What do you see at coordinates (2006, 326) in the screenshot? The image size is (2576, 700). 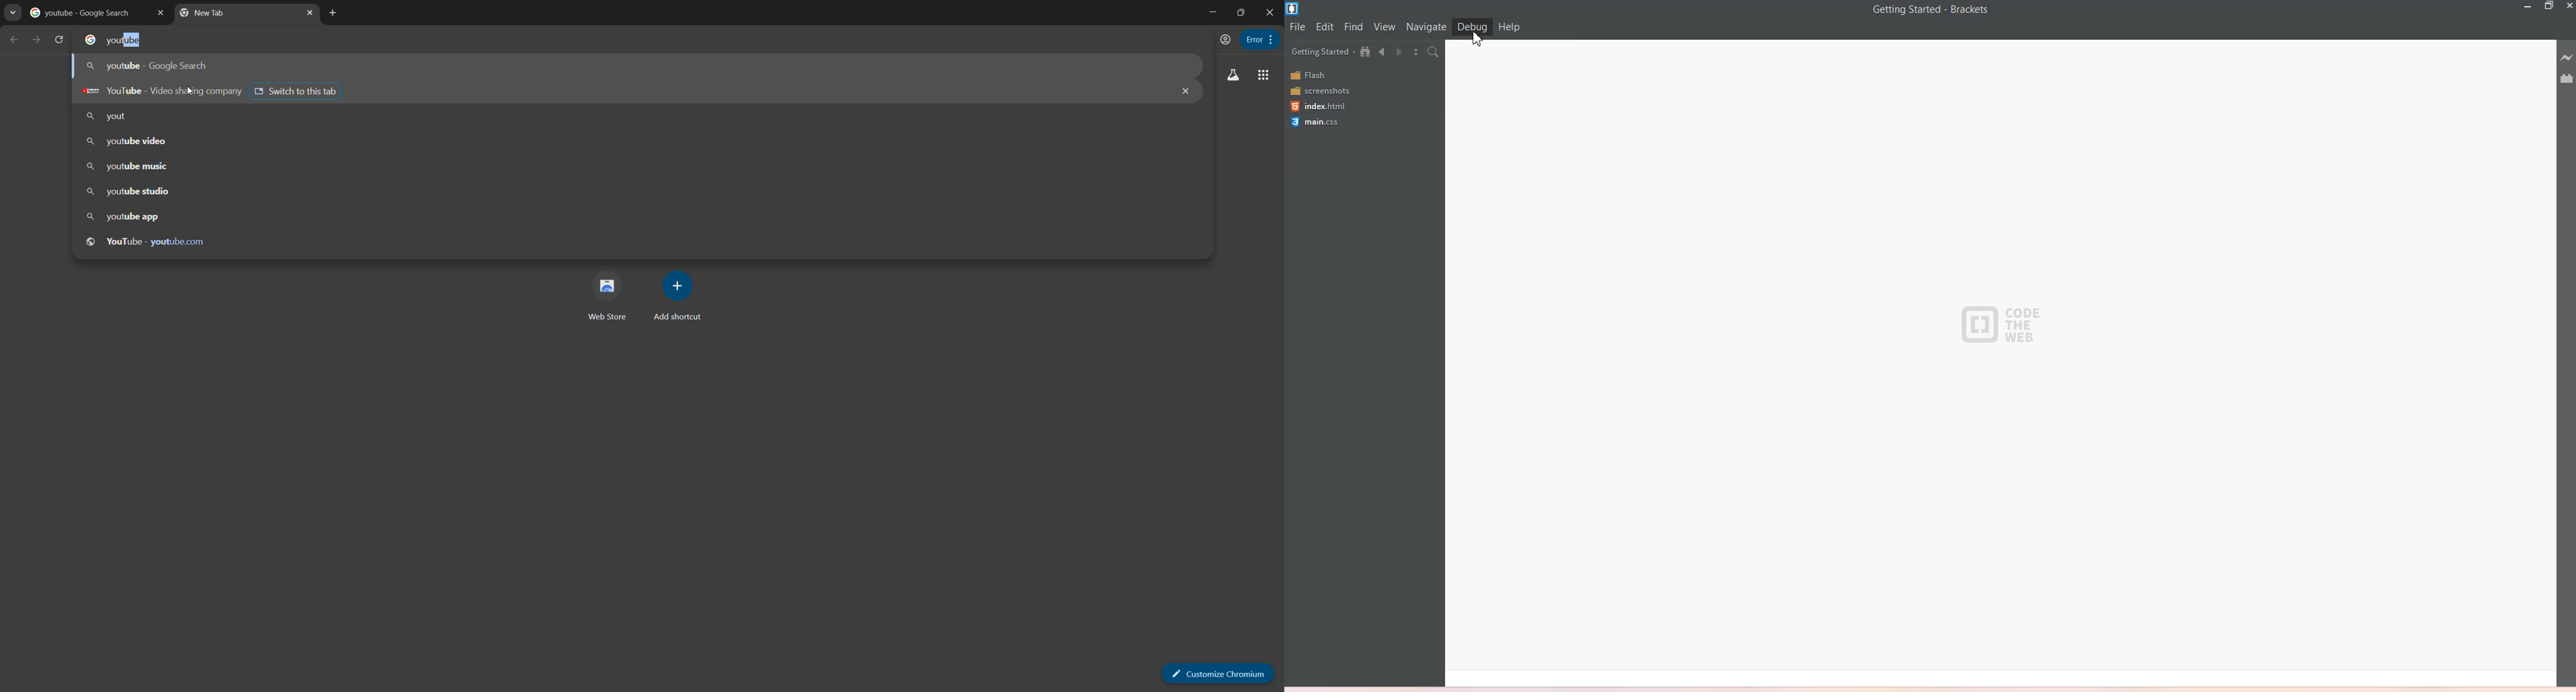 I see `Code The  Web` at bounding box center [2006, 326].